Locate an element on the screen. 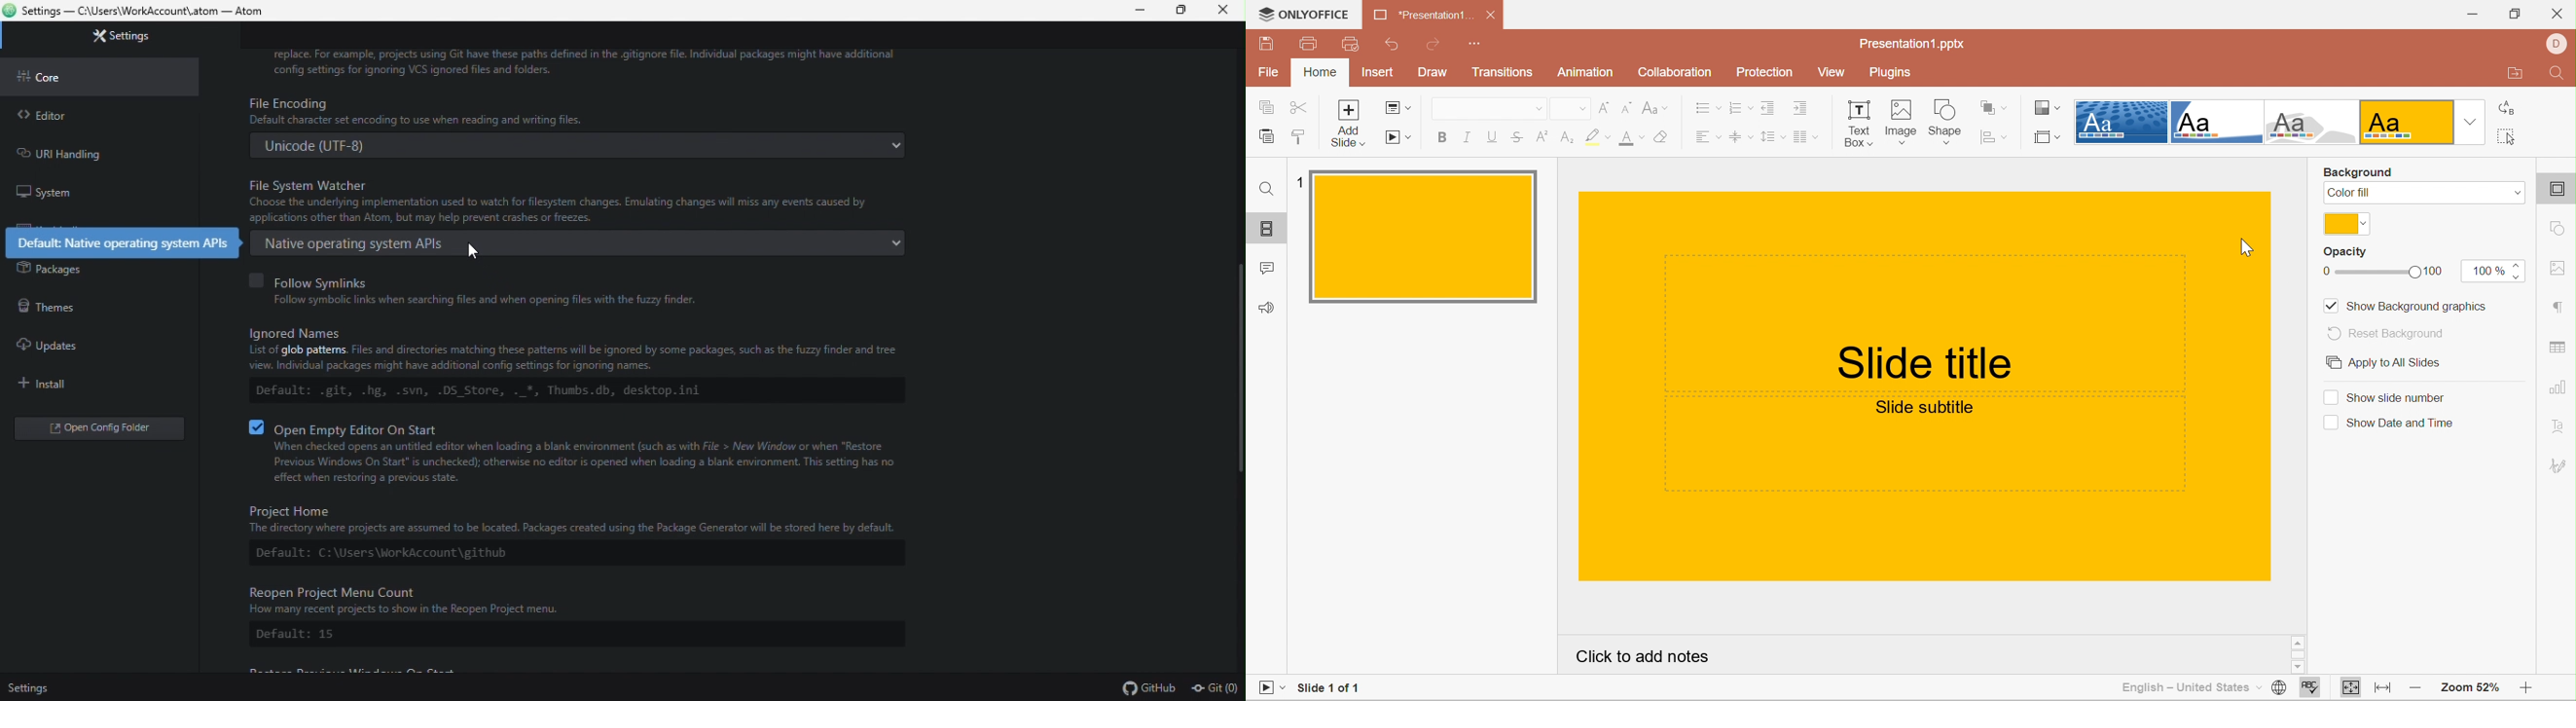  paragraph settings is located at coordinates (2557, 307).